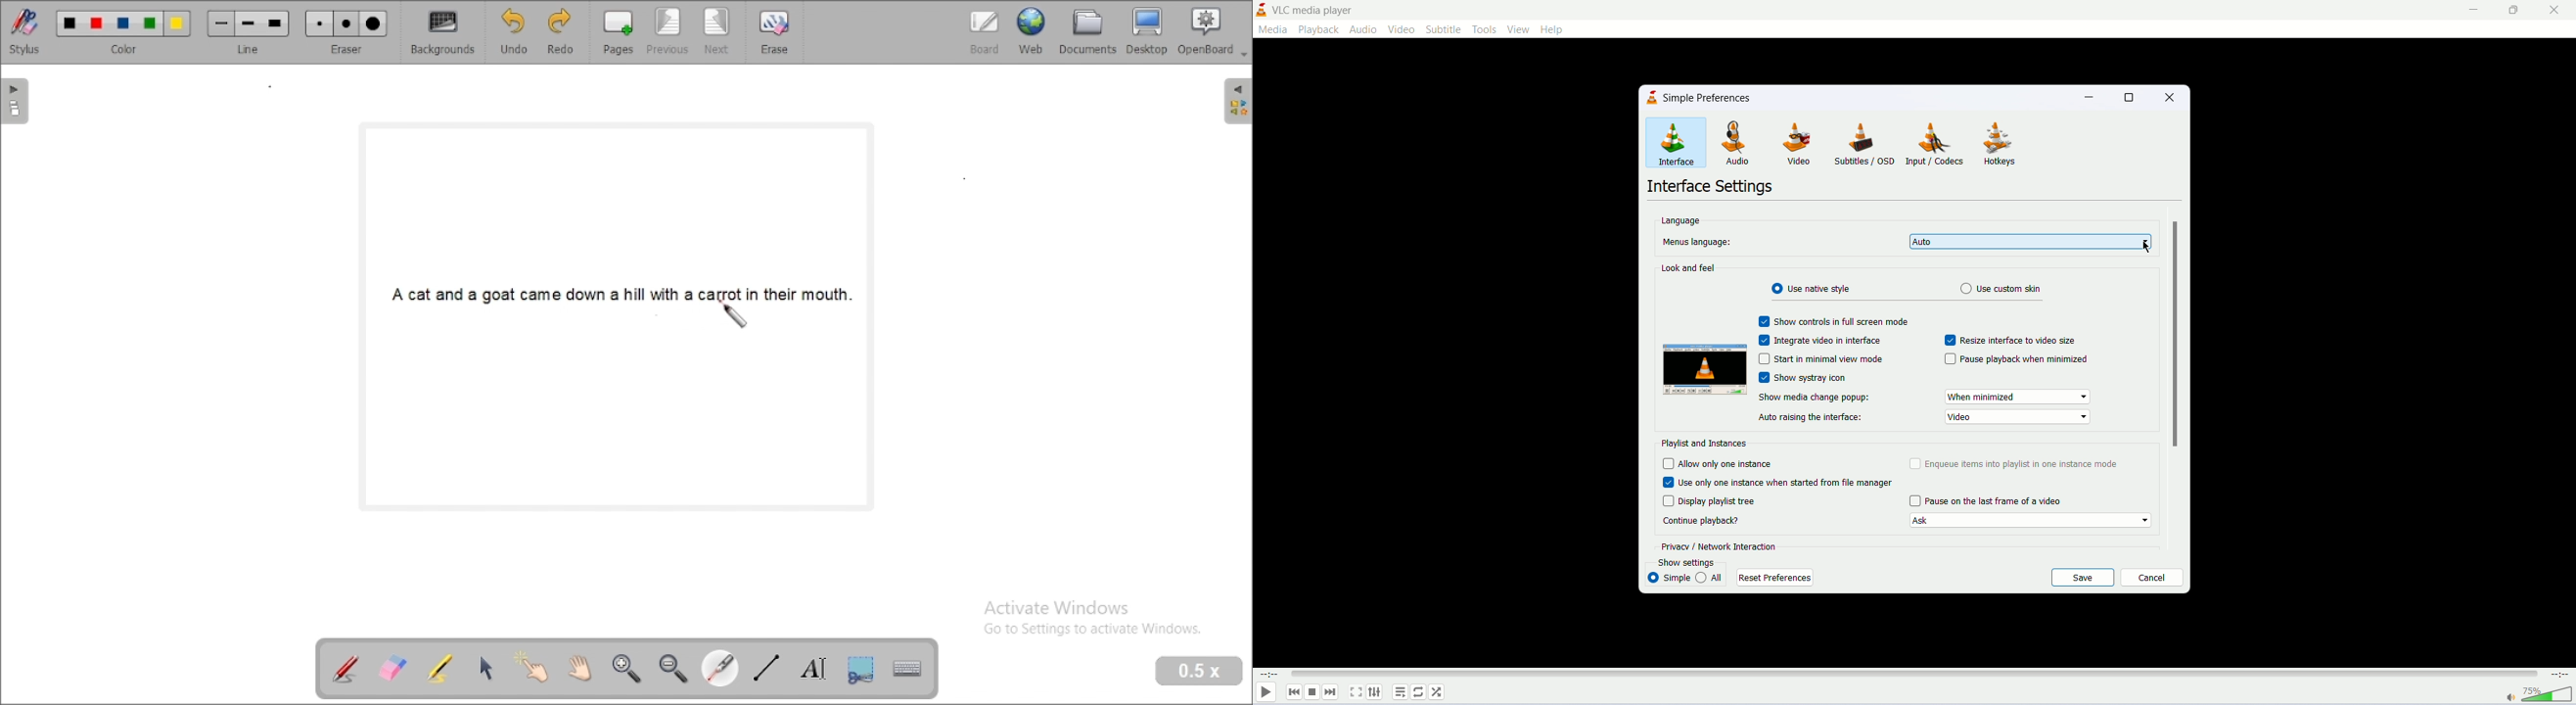 Image resolution: width=2576 pixels, height=728 pixels. What do you see at coordinates (25, 32) in the screenshot?
I see `stylus` at bounding box center [25, 32].